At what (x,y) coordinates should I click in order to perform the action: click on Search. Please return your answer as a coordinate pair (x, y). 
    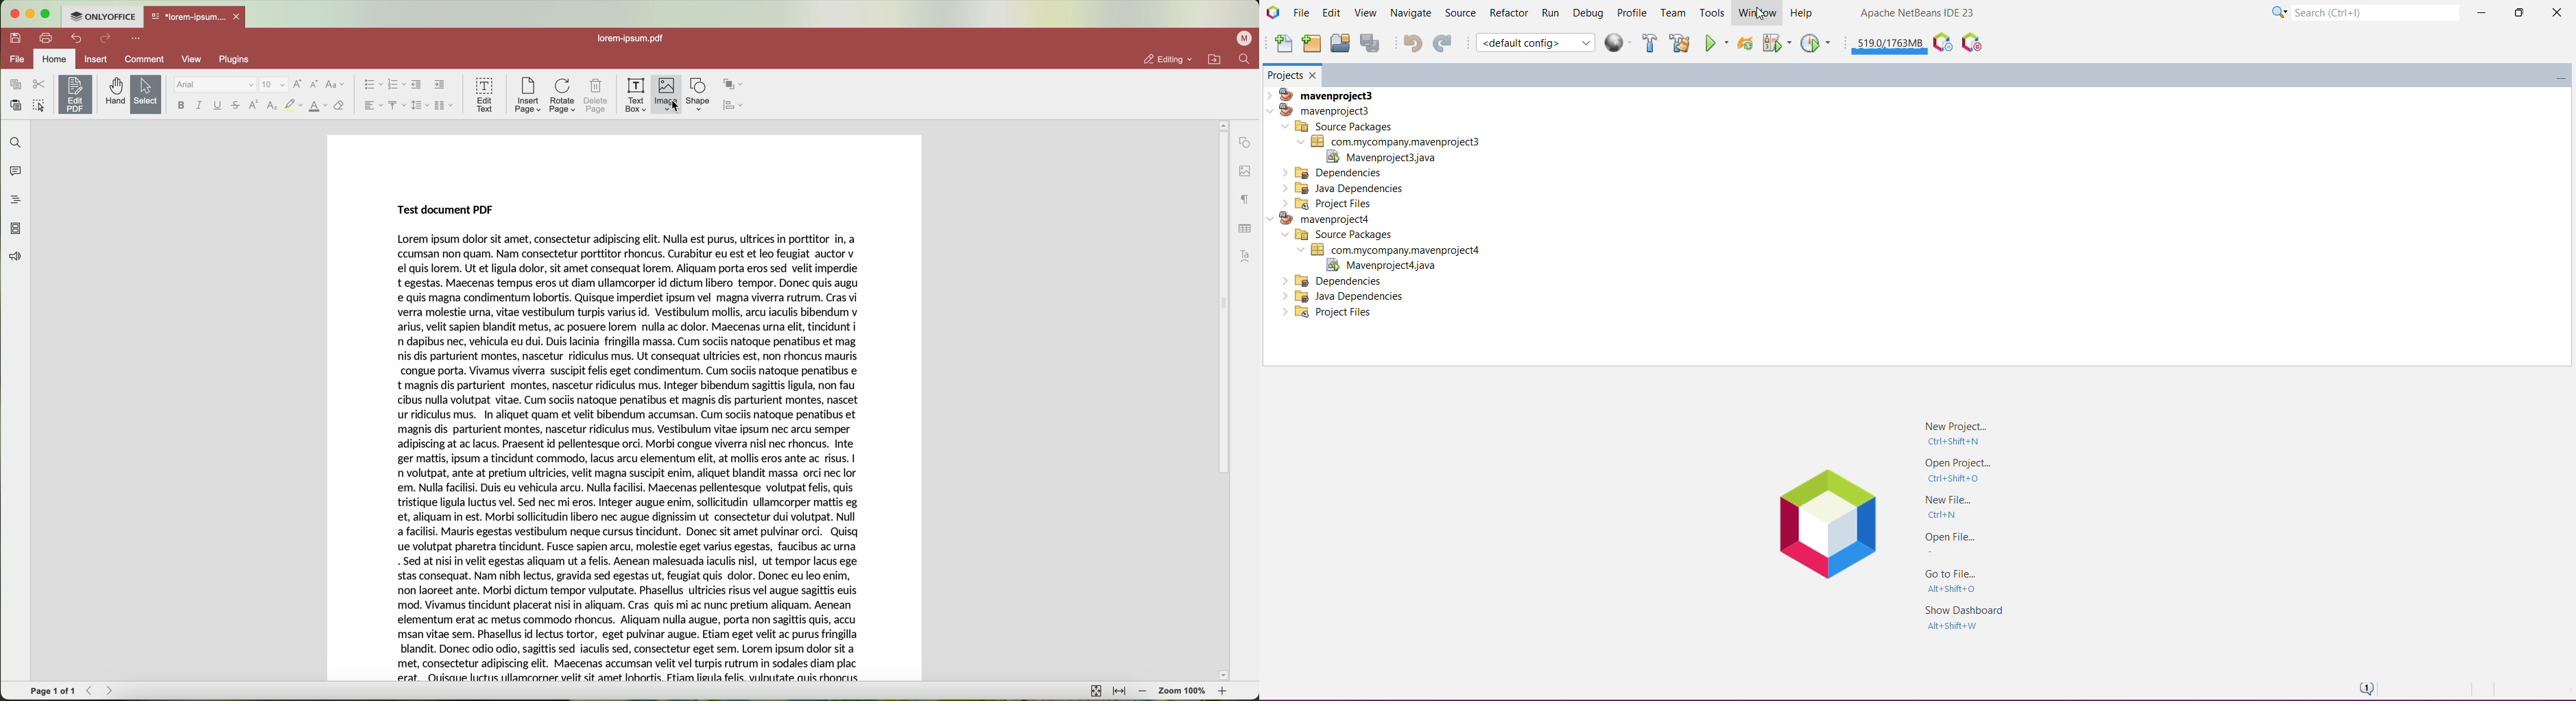
    Looking at the image, I should click on (2375, 11).